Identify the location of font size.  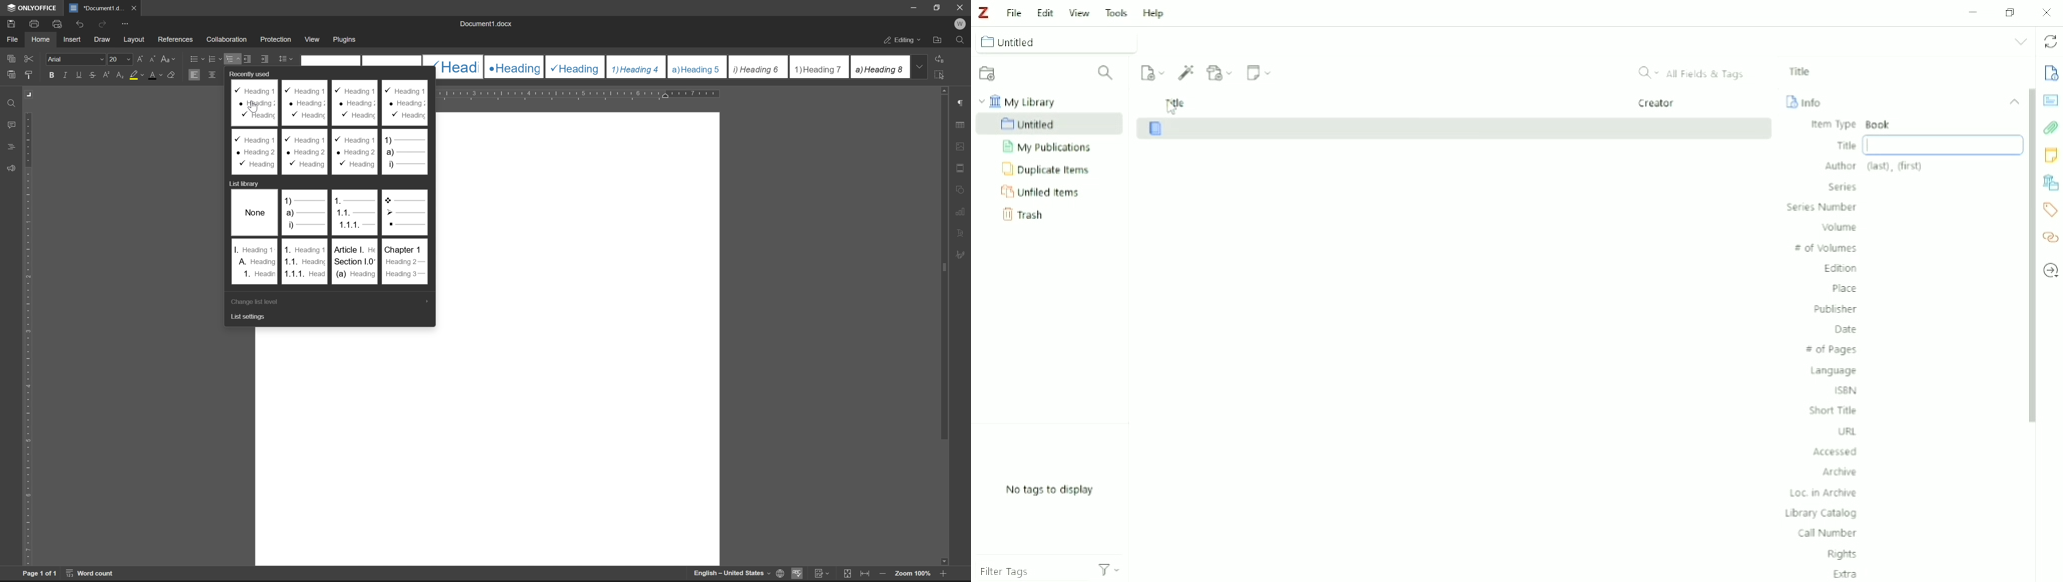
(118, 58).